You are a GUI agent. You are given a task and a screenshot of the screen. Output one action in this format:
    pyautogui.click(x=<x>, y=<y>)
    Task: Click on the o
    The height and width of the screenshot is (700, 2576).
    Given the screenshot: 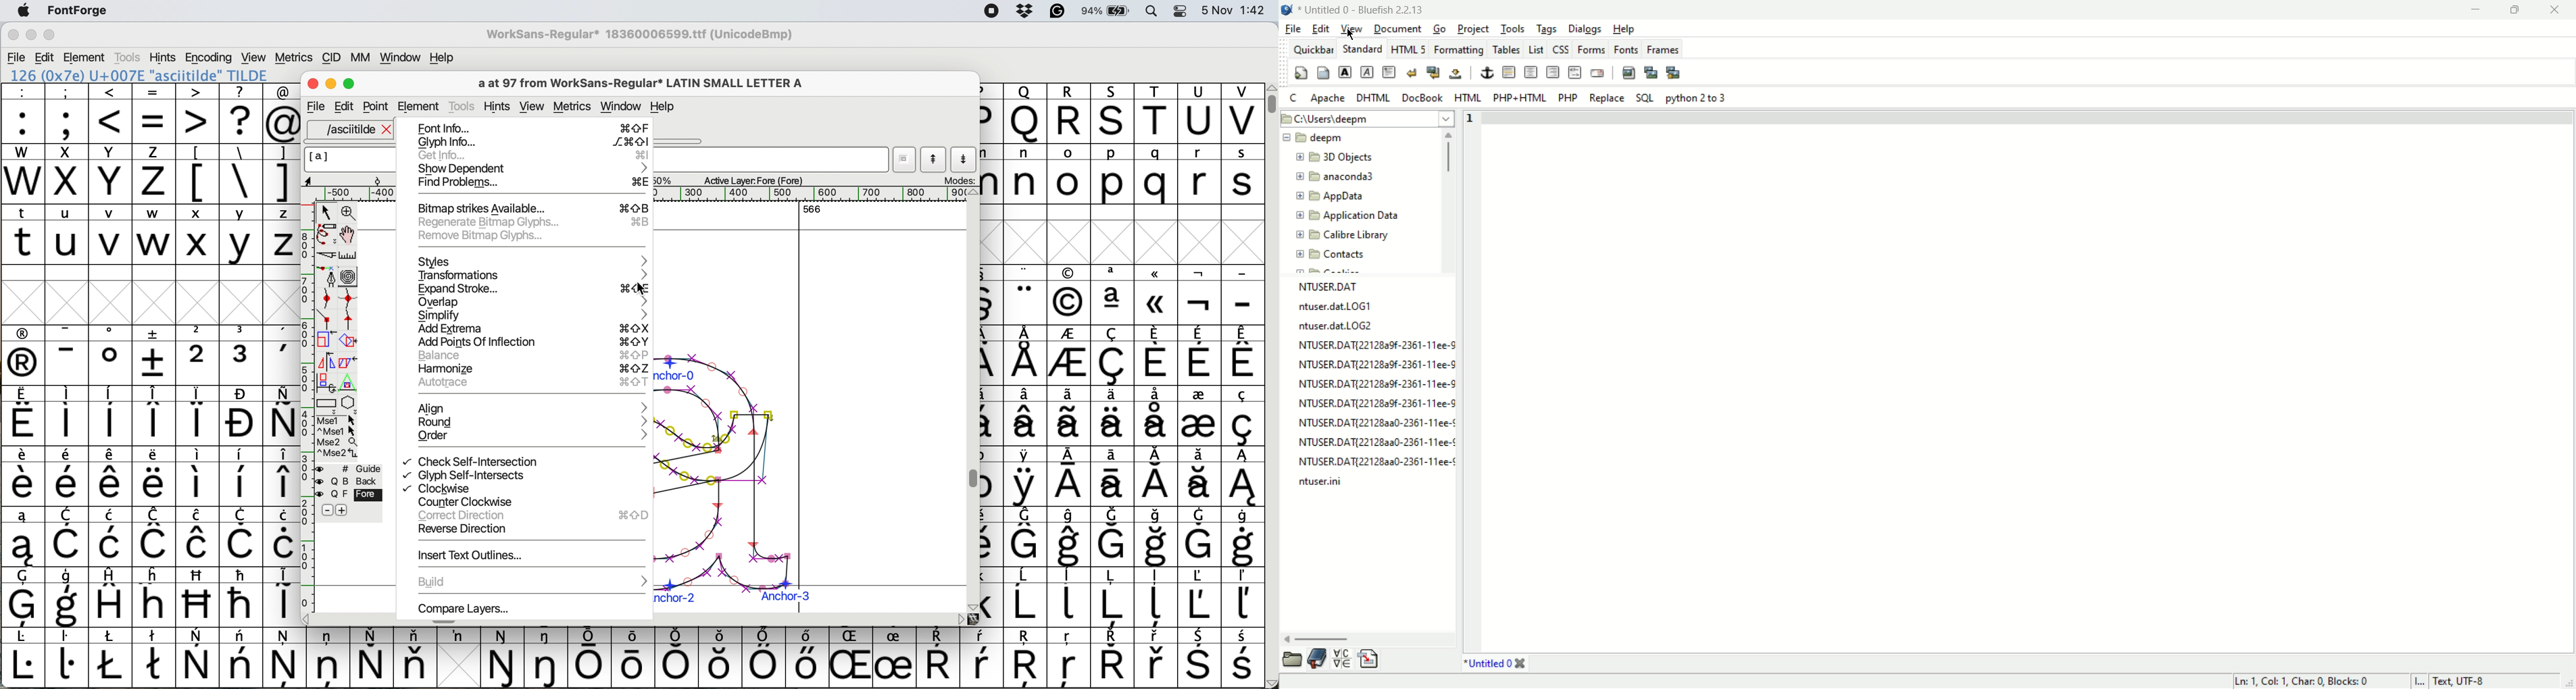 What is the action you would take?
    pyautogui.click(x=1070, y=176)
    